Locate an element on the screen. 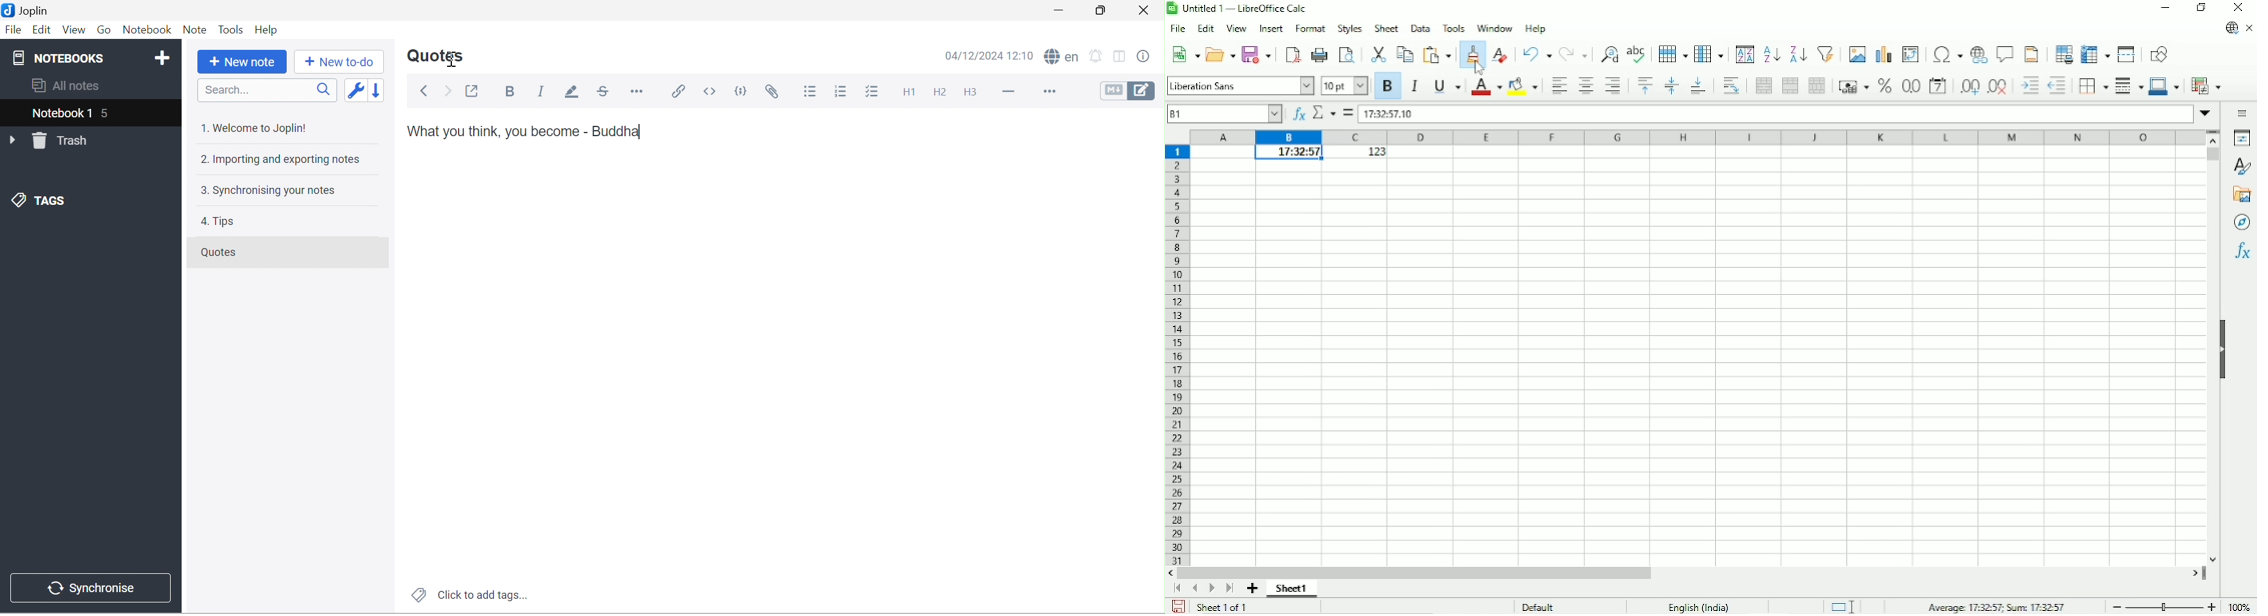 The width and height of the screenshot is (2268, 616). 1. Welcome to Joplin! is located at coordinates (257, 128).